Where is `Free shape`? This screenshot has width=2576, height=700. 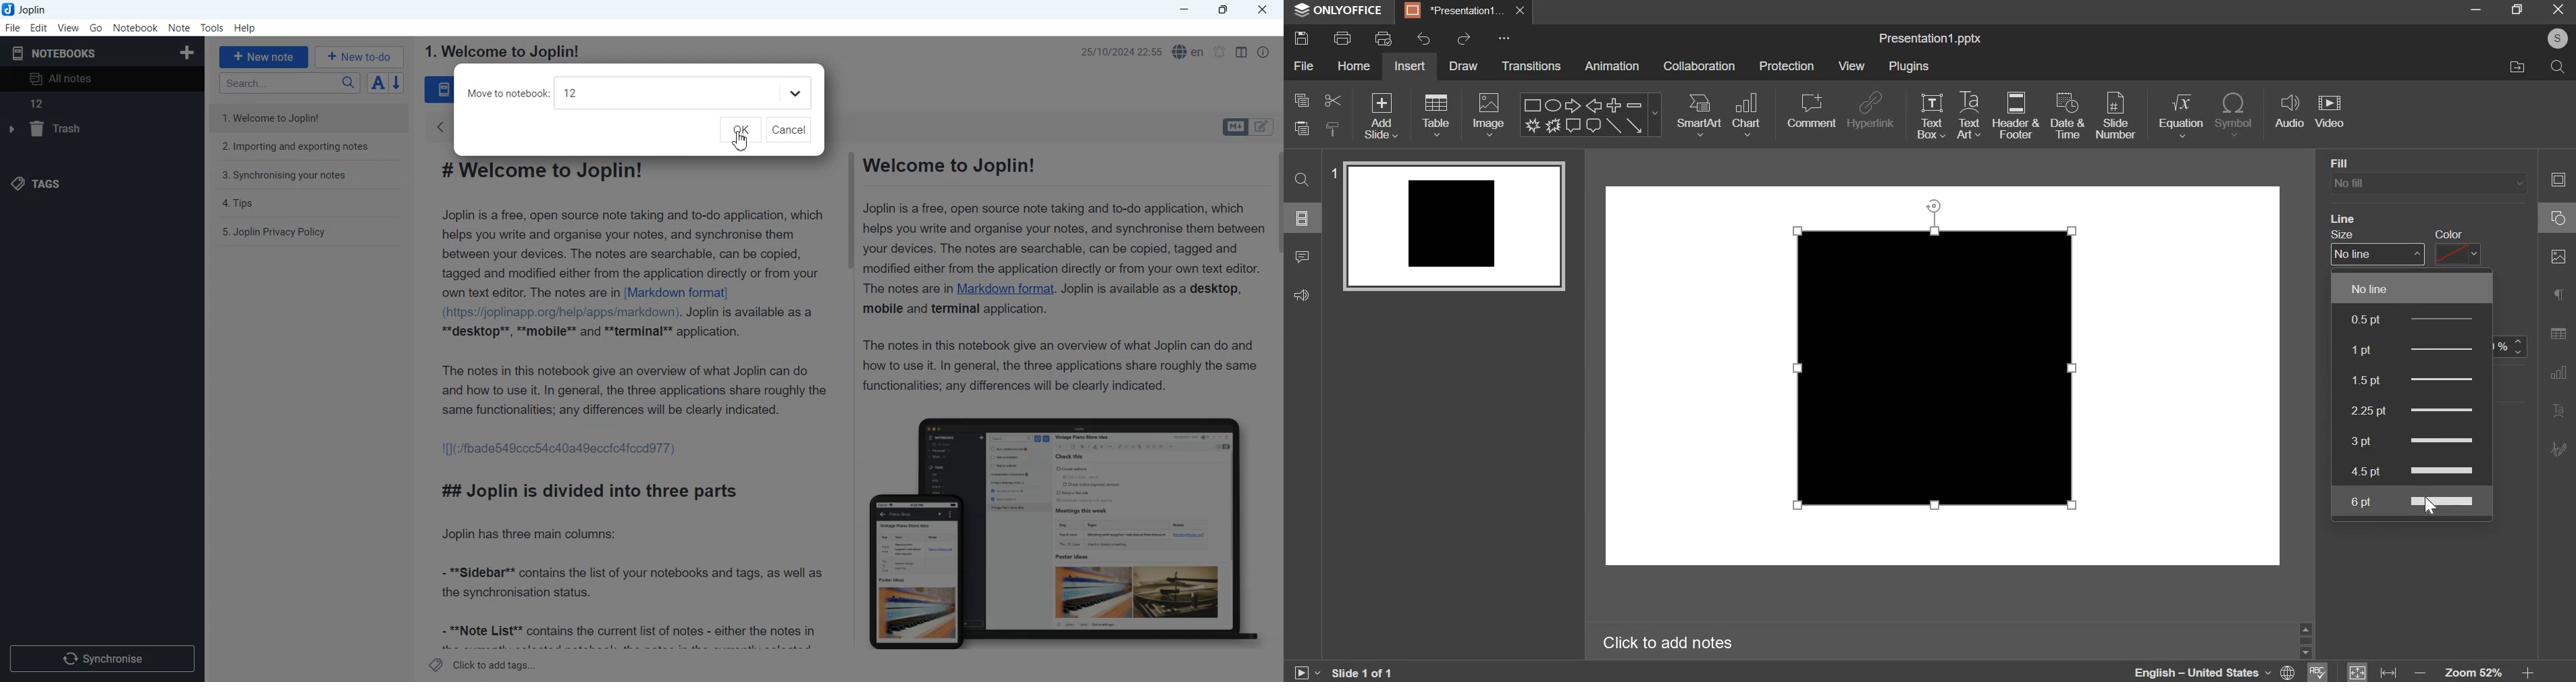 Free shape is located at coordinates (1533, 125).